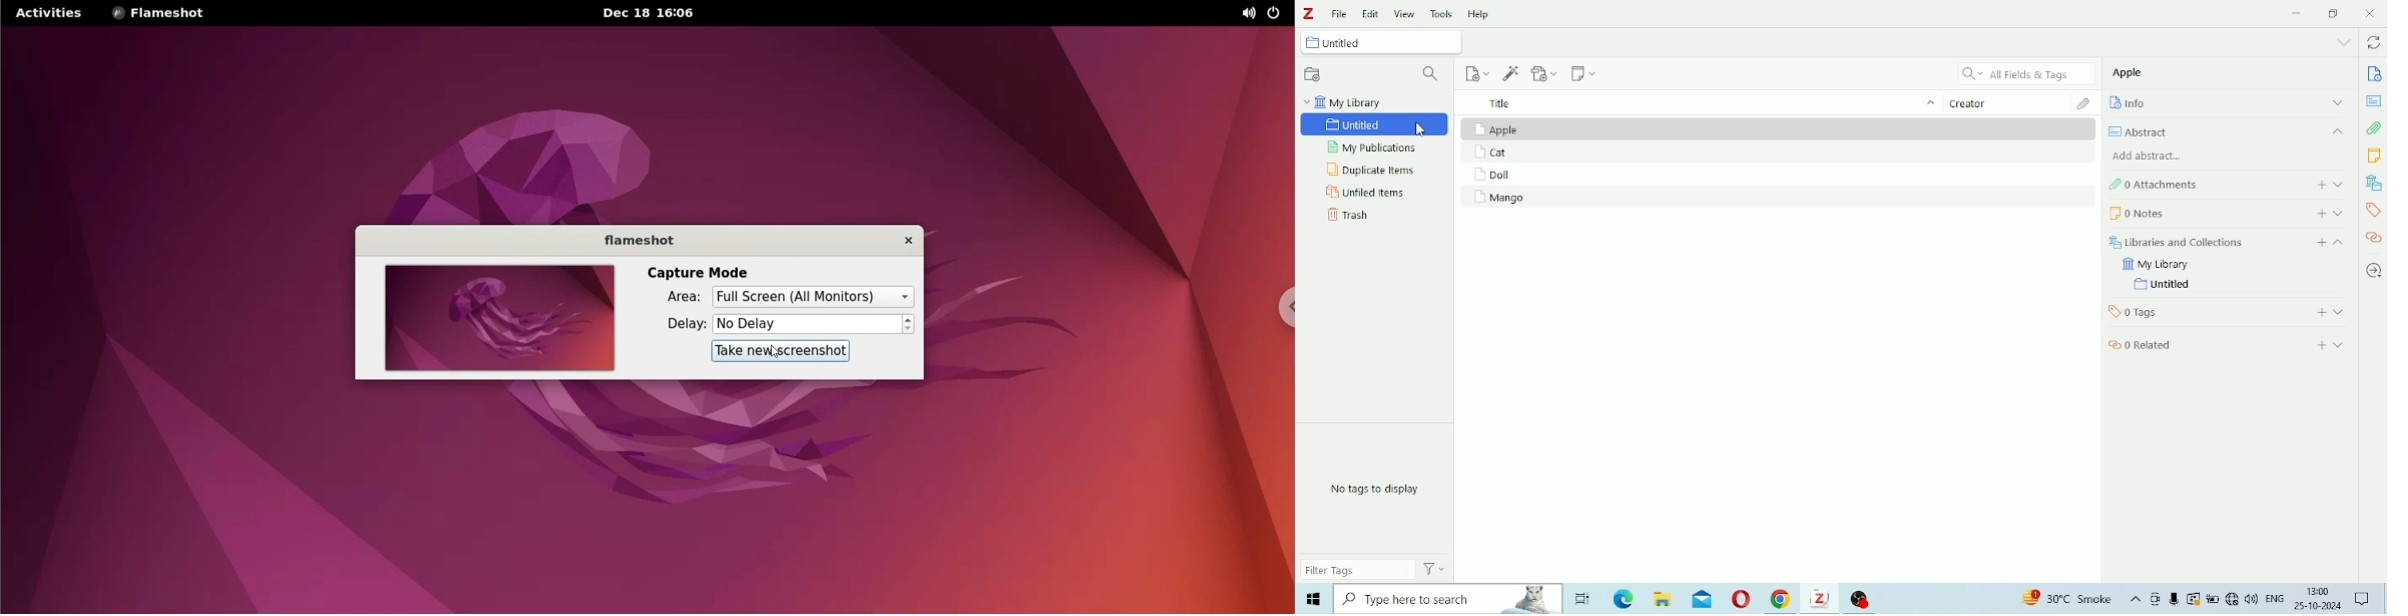 This screenshot has height=616, width=2408. I want to click on Related, so click(2140, 345).